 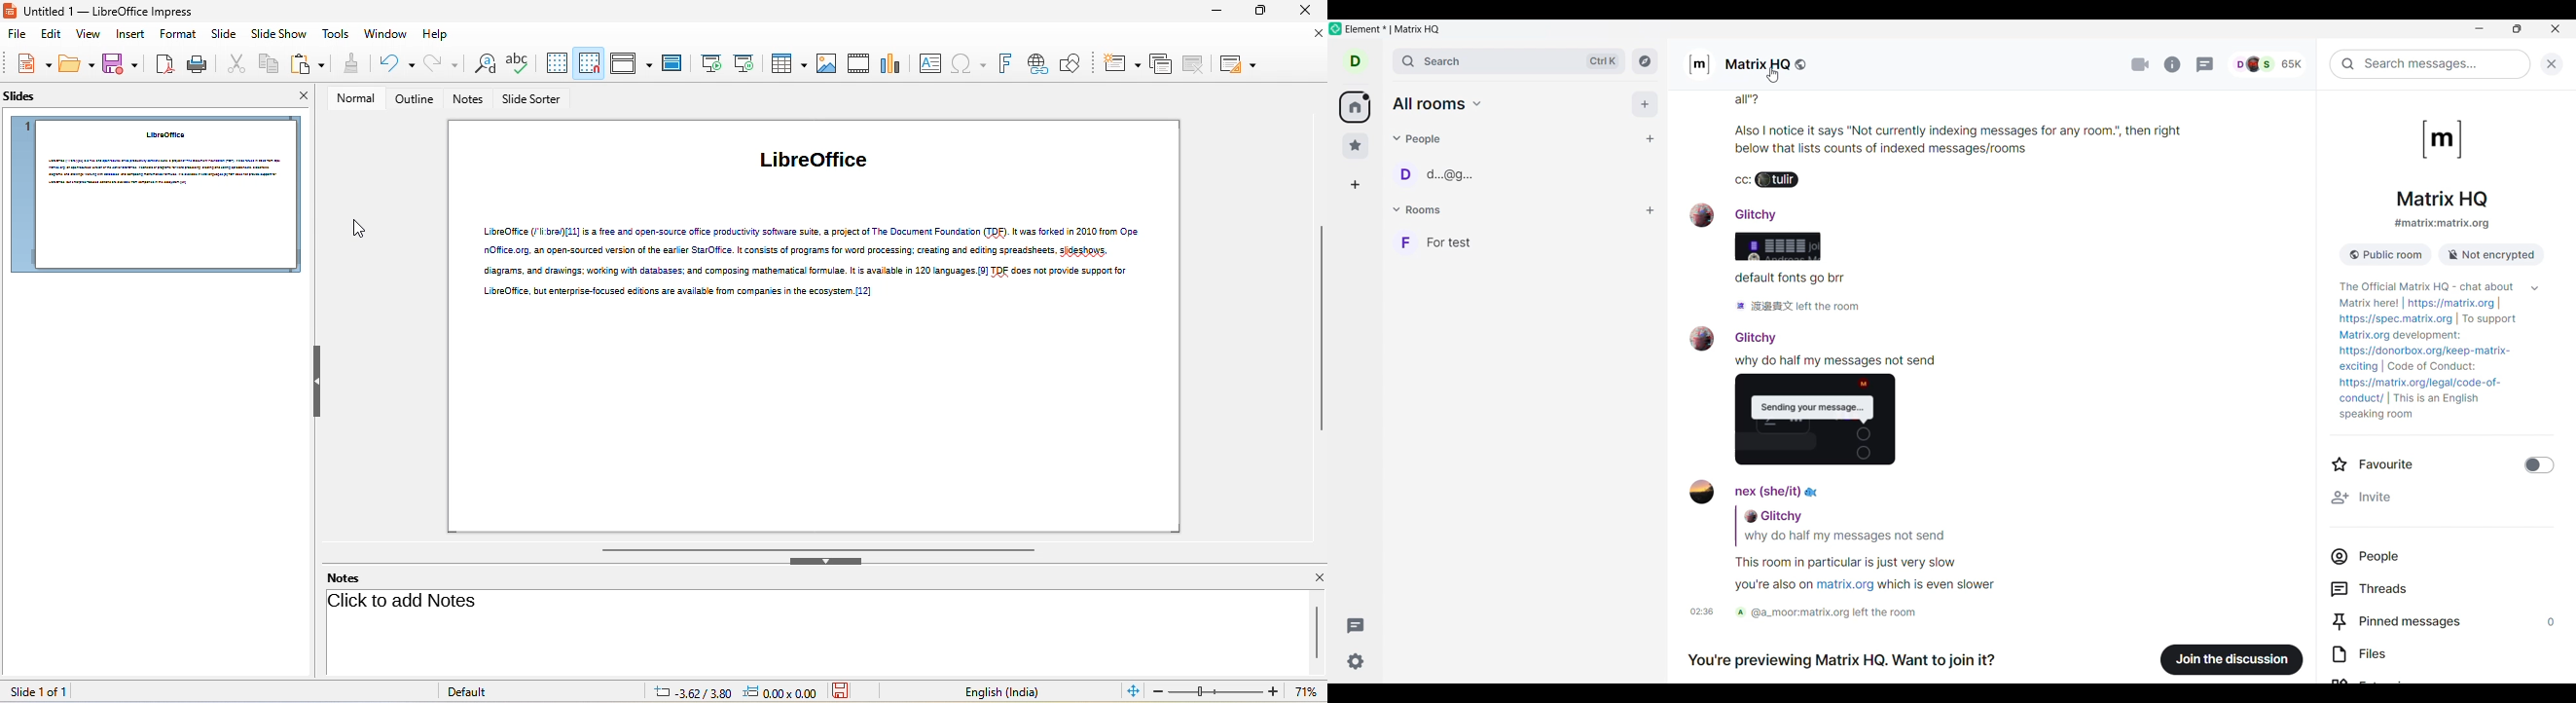 I want to click on Pinned messages, so click(x=2448, y=622).